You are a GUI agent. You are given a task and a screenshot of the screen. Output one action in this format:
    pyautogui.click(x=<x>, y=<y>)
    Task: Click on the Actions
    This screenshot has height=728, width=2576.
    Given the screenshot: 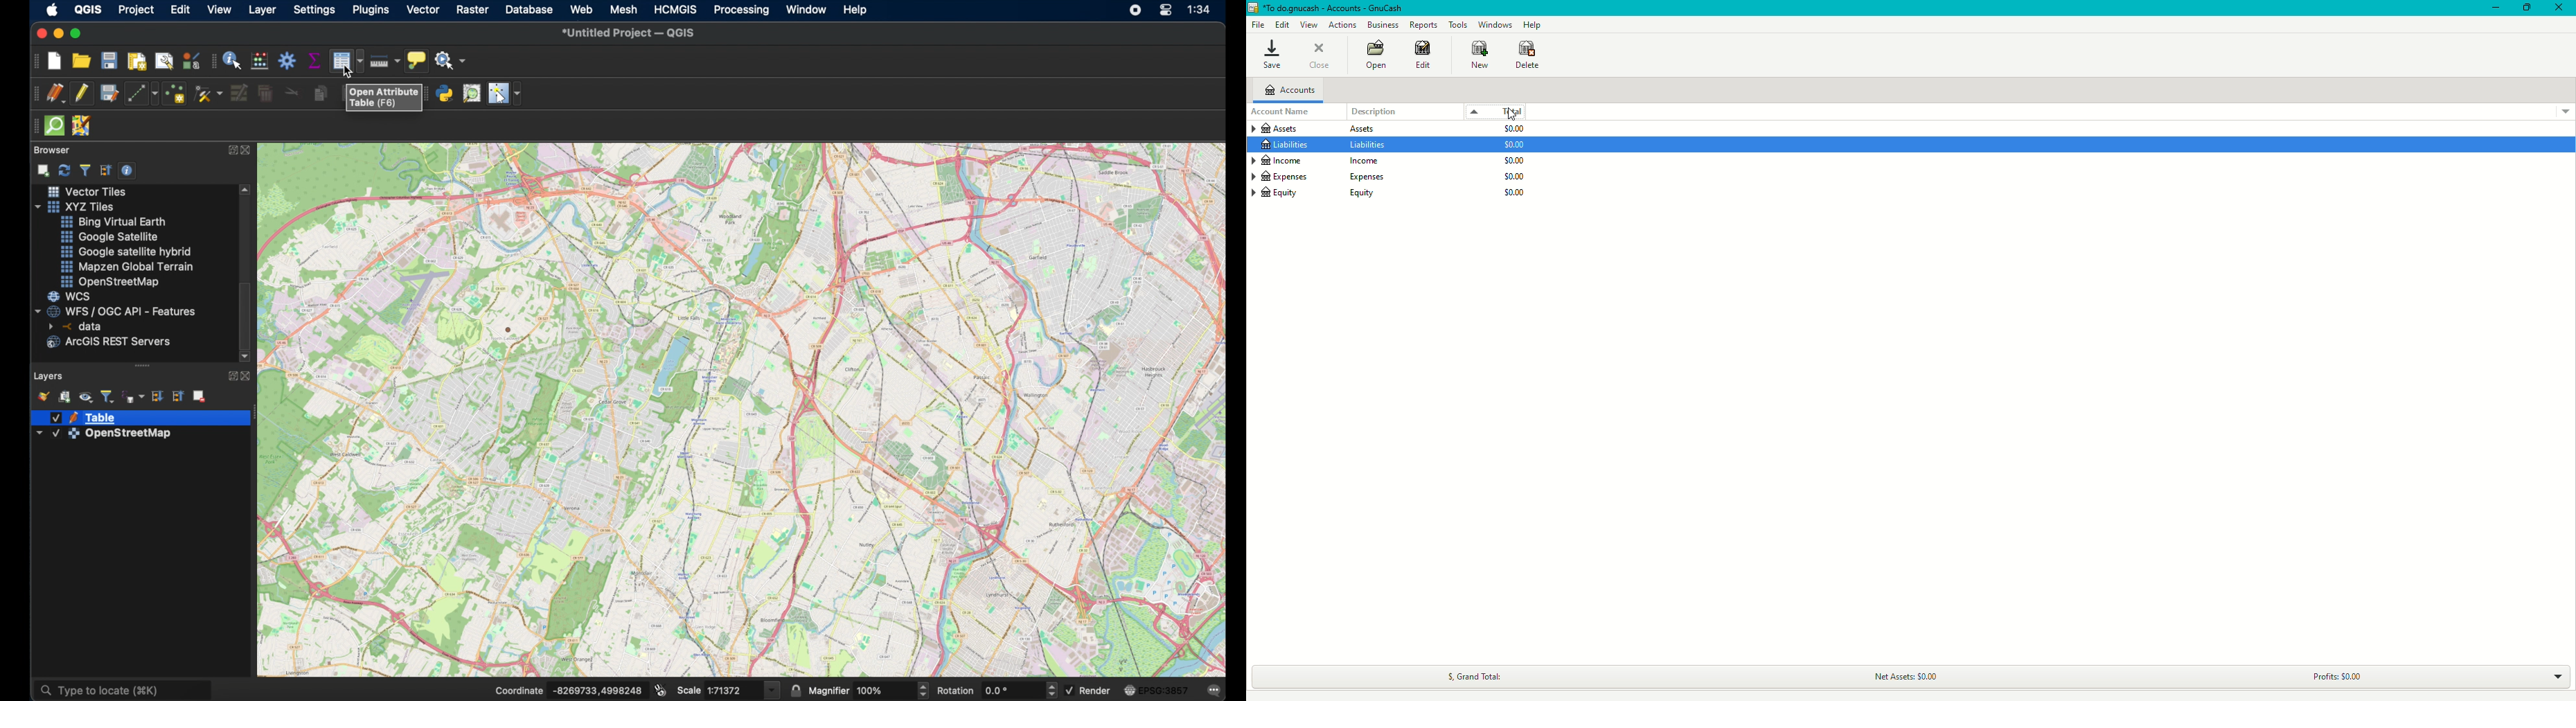 What is the action you would take?
    pyautogui.click(x=1341, y=24)
    